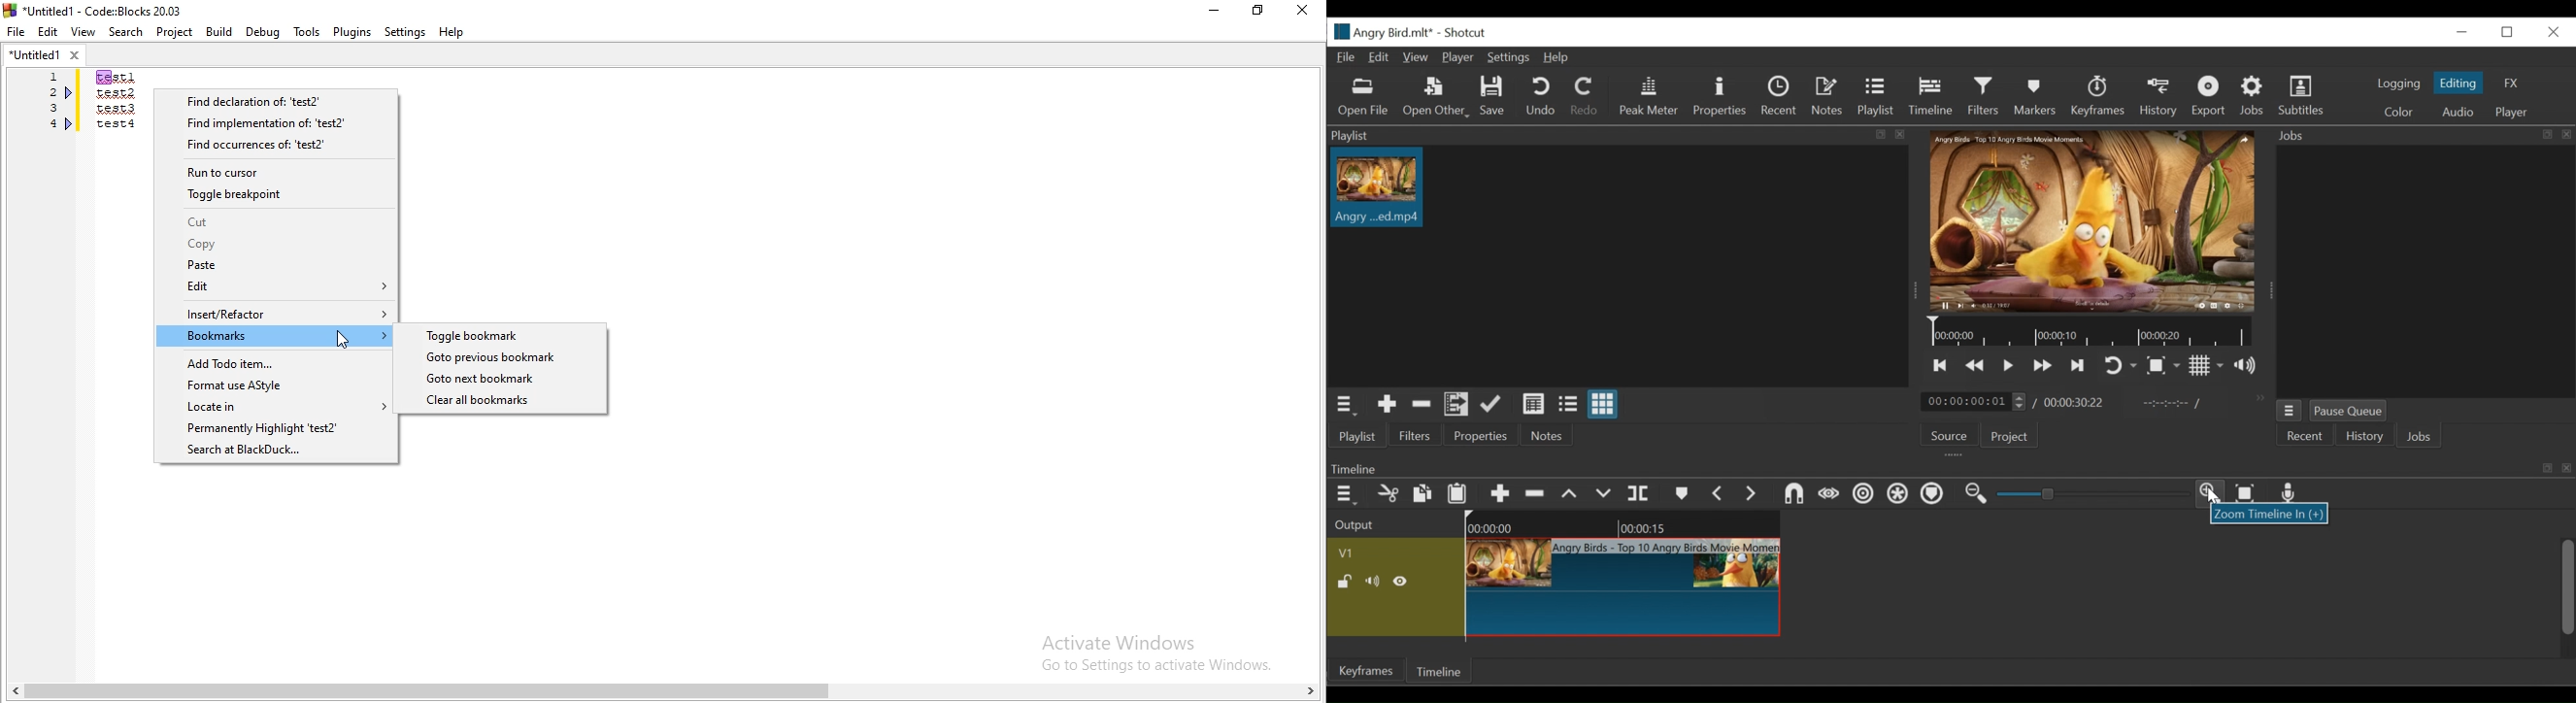 The width and height of the screenshot is (2576, 728). What do you see at coordinates (2217, 497) in the screenshot?
I see `Cursor` at bounding box center [2217, 497].